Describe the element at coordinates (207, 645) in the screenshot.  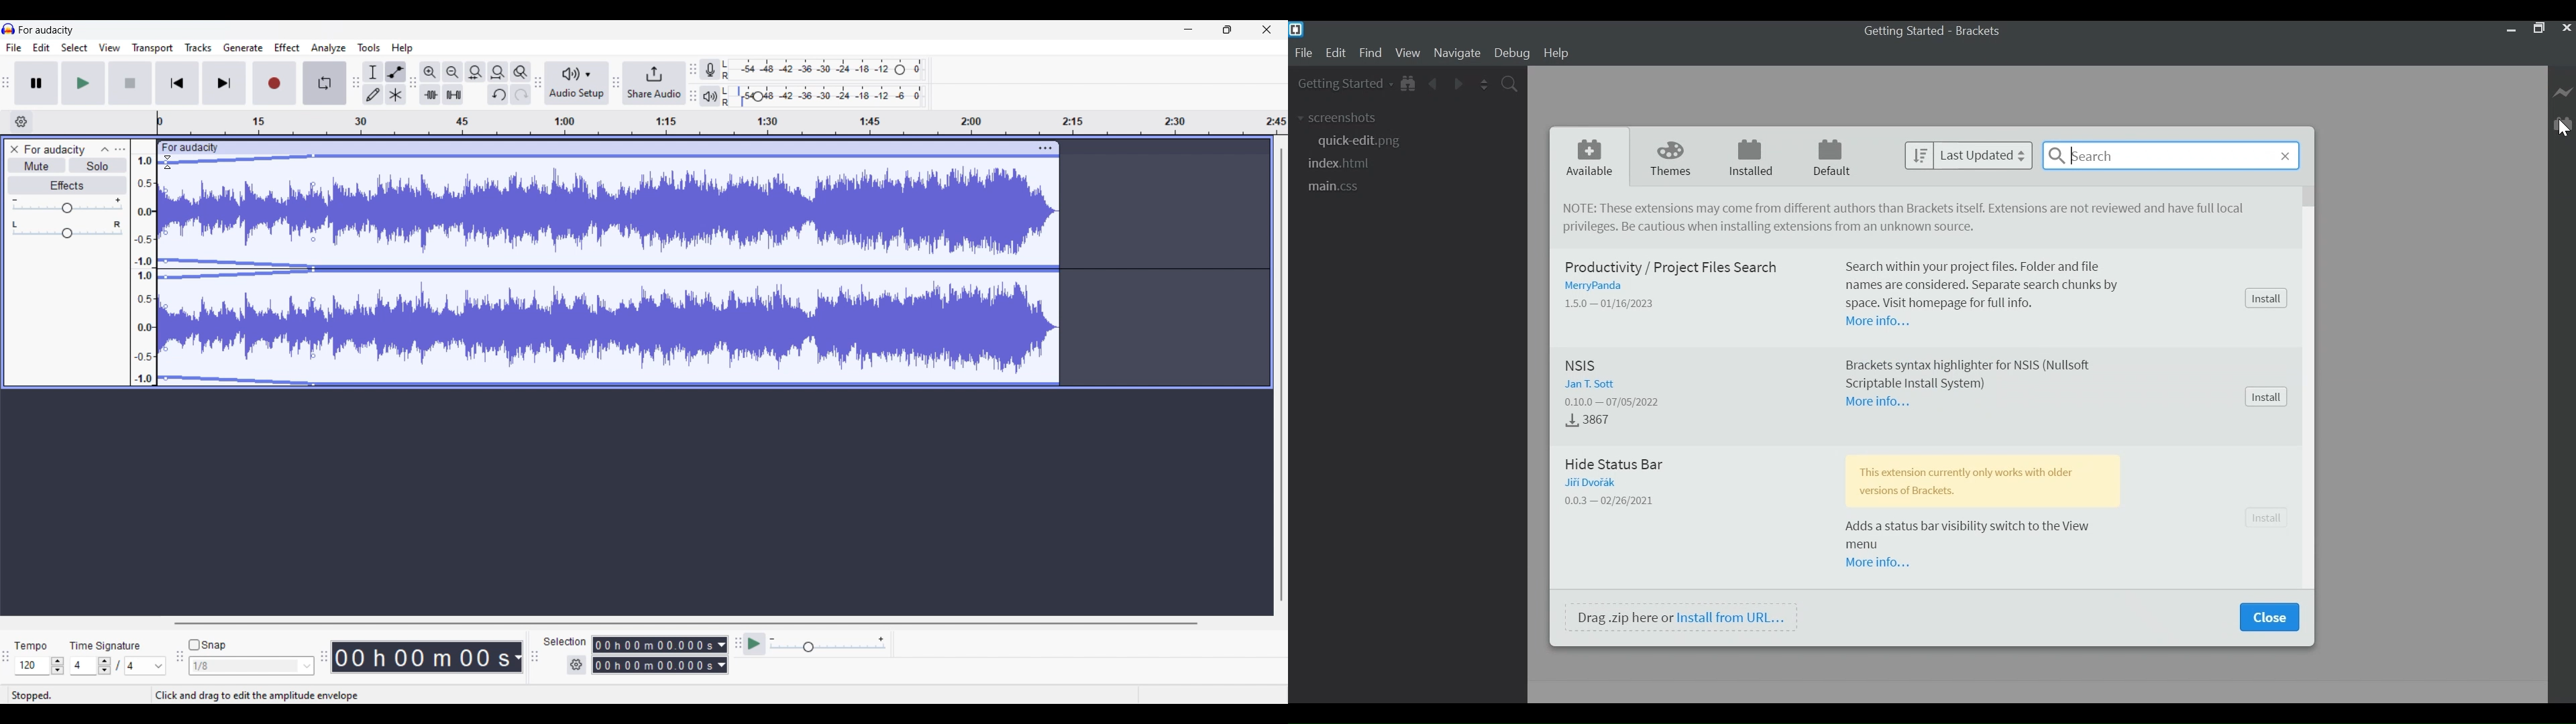
I see `Snap toggle` at that location.